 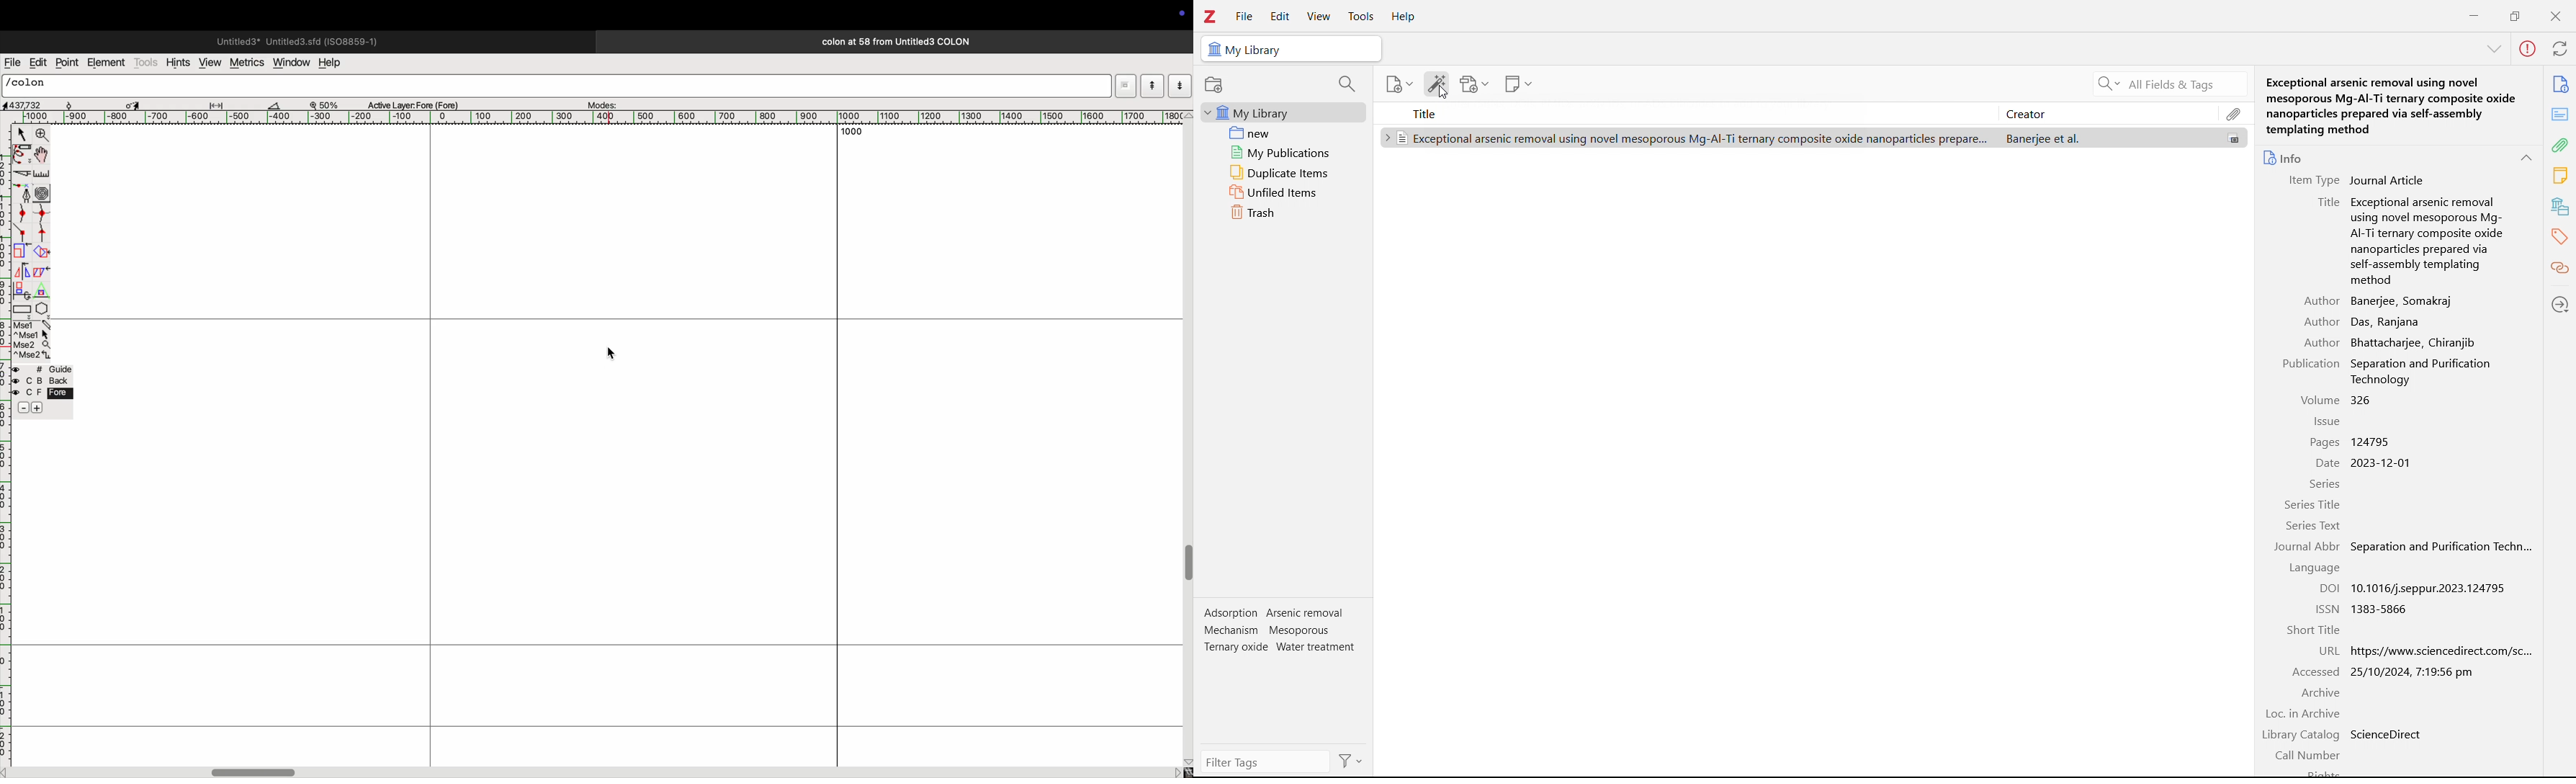 I want to click on Series, so click(x=2325, y=485).